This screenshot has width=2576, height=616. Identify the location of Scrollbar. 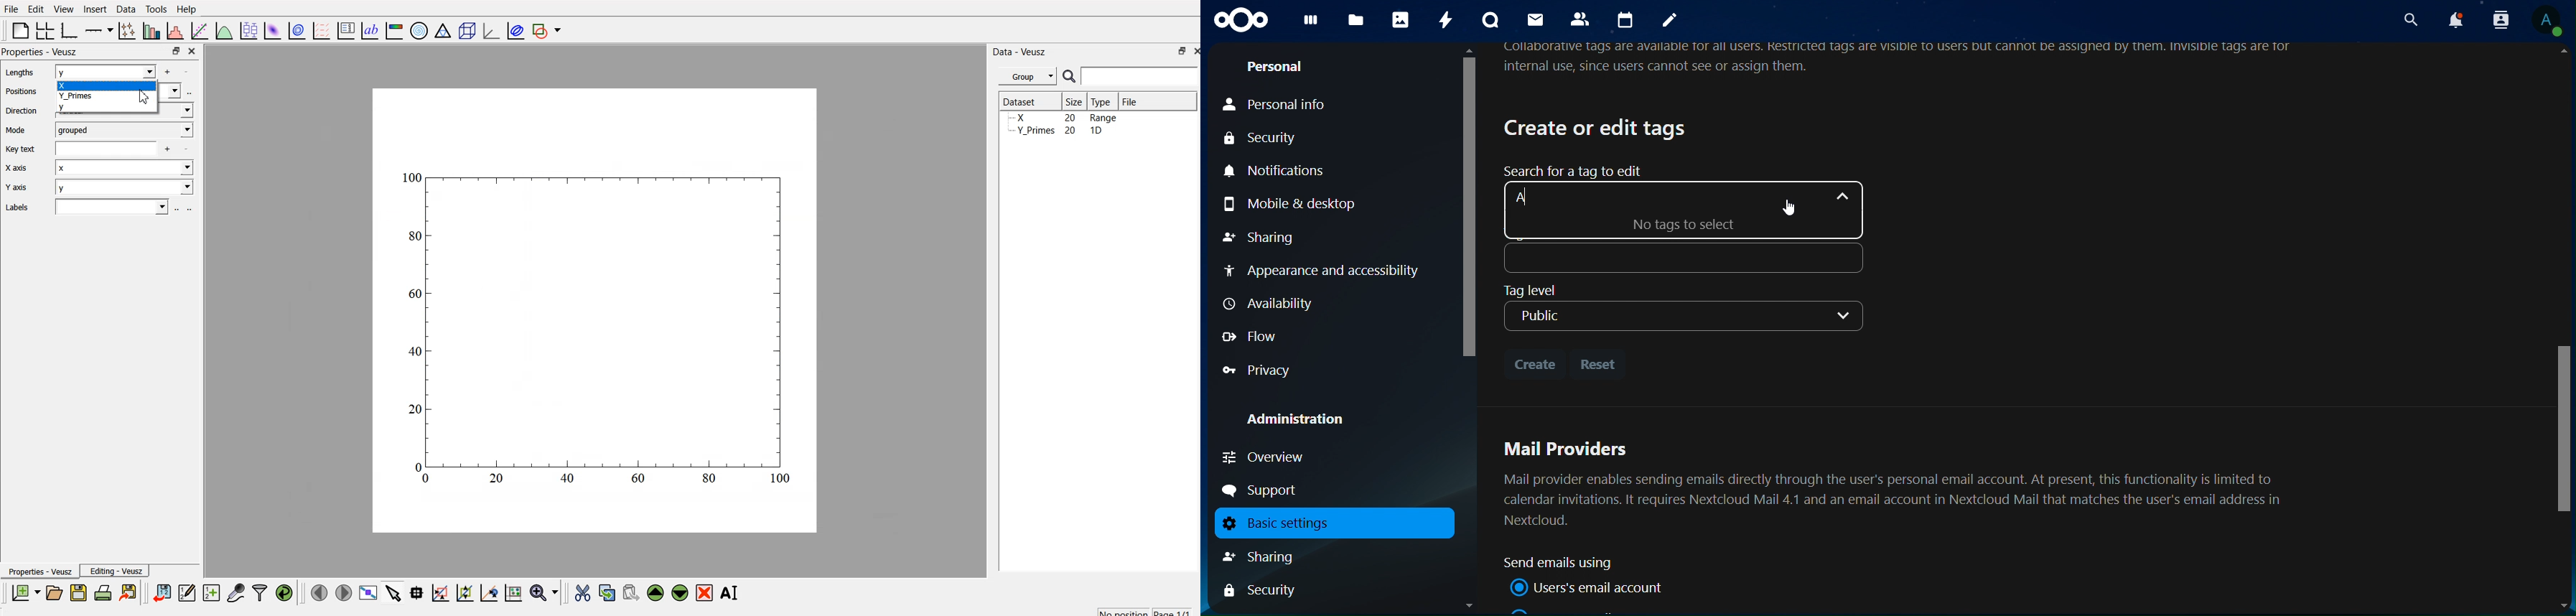
(1467, 328).